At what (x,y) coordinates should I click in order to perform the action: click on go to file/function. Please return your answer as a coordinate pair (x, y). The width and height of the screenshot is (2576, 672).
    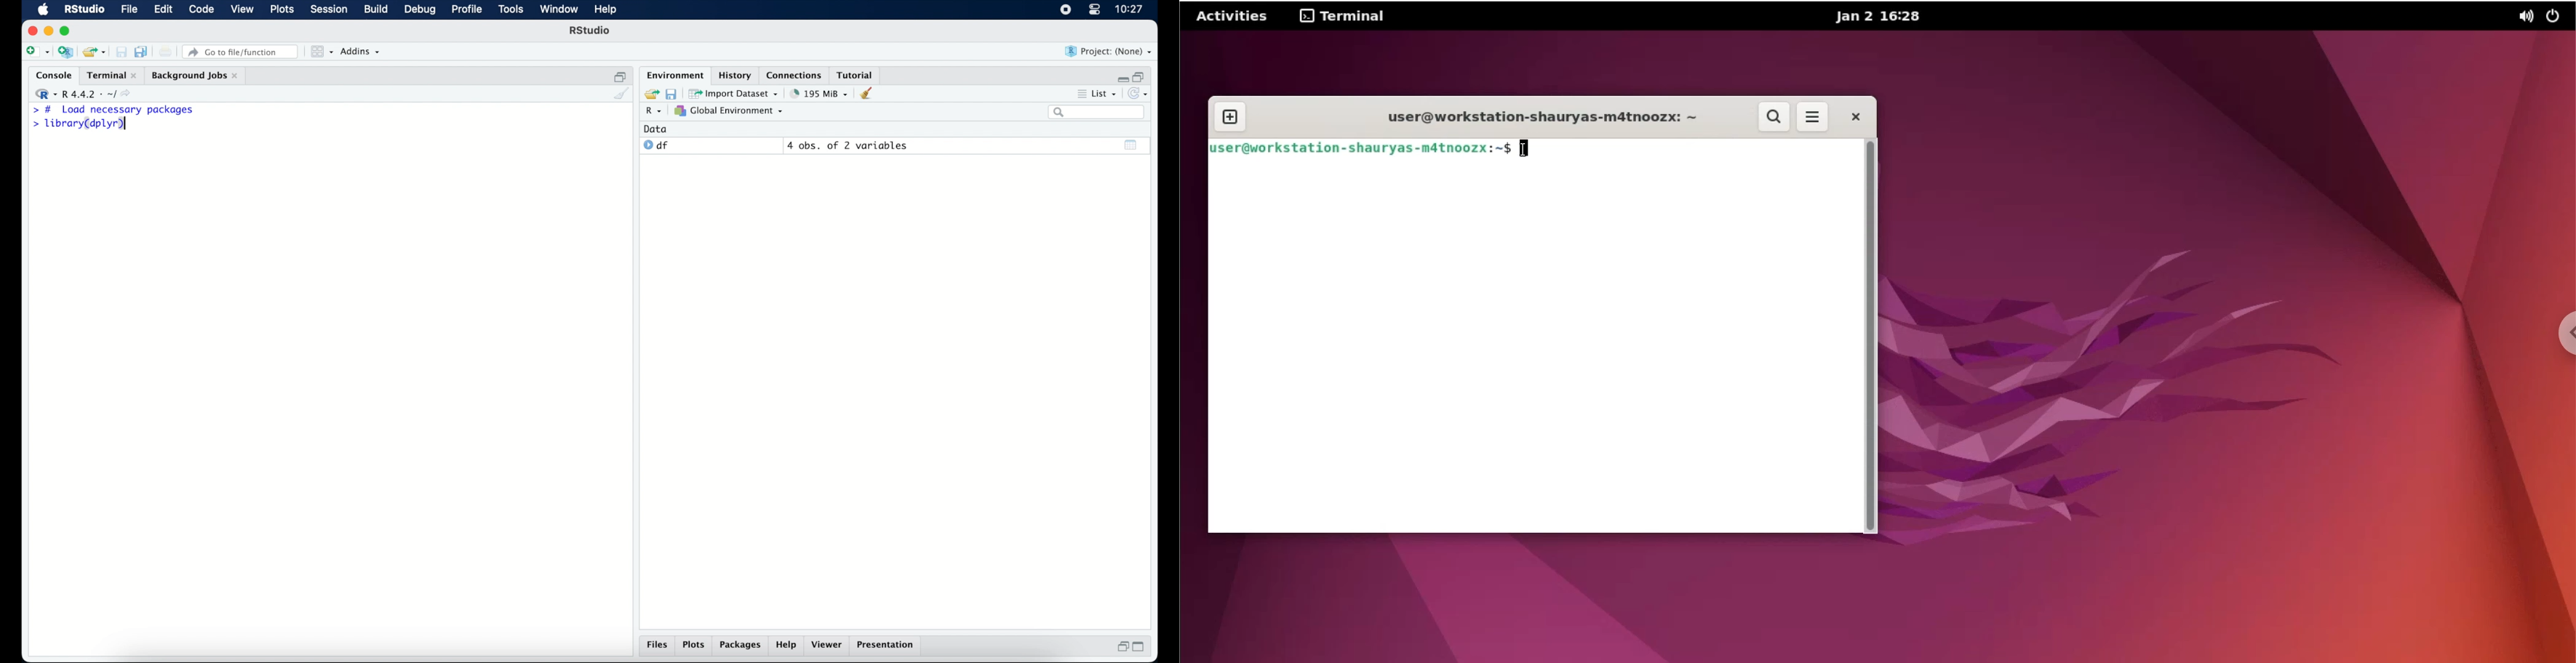
    Looking at the image, I should click on (241, 52).